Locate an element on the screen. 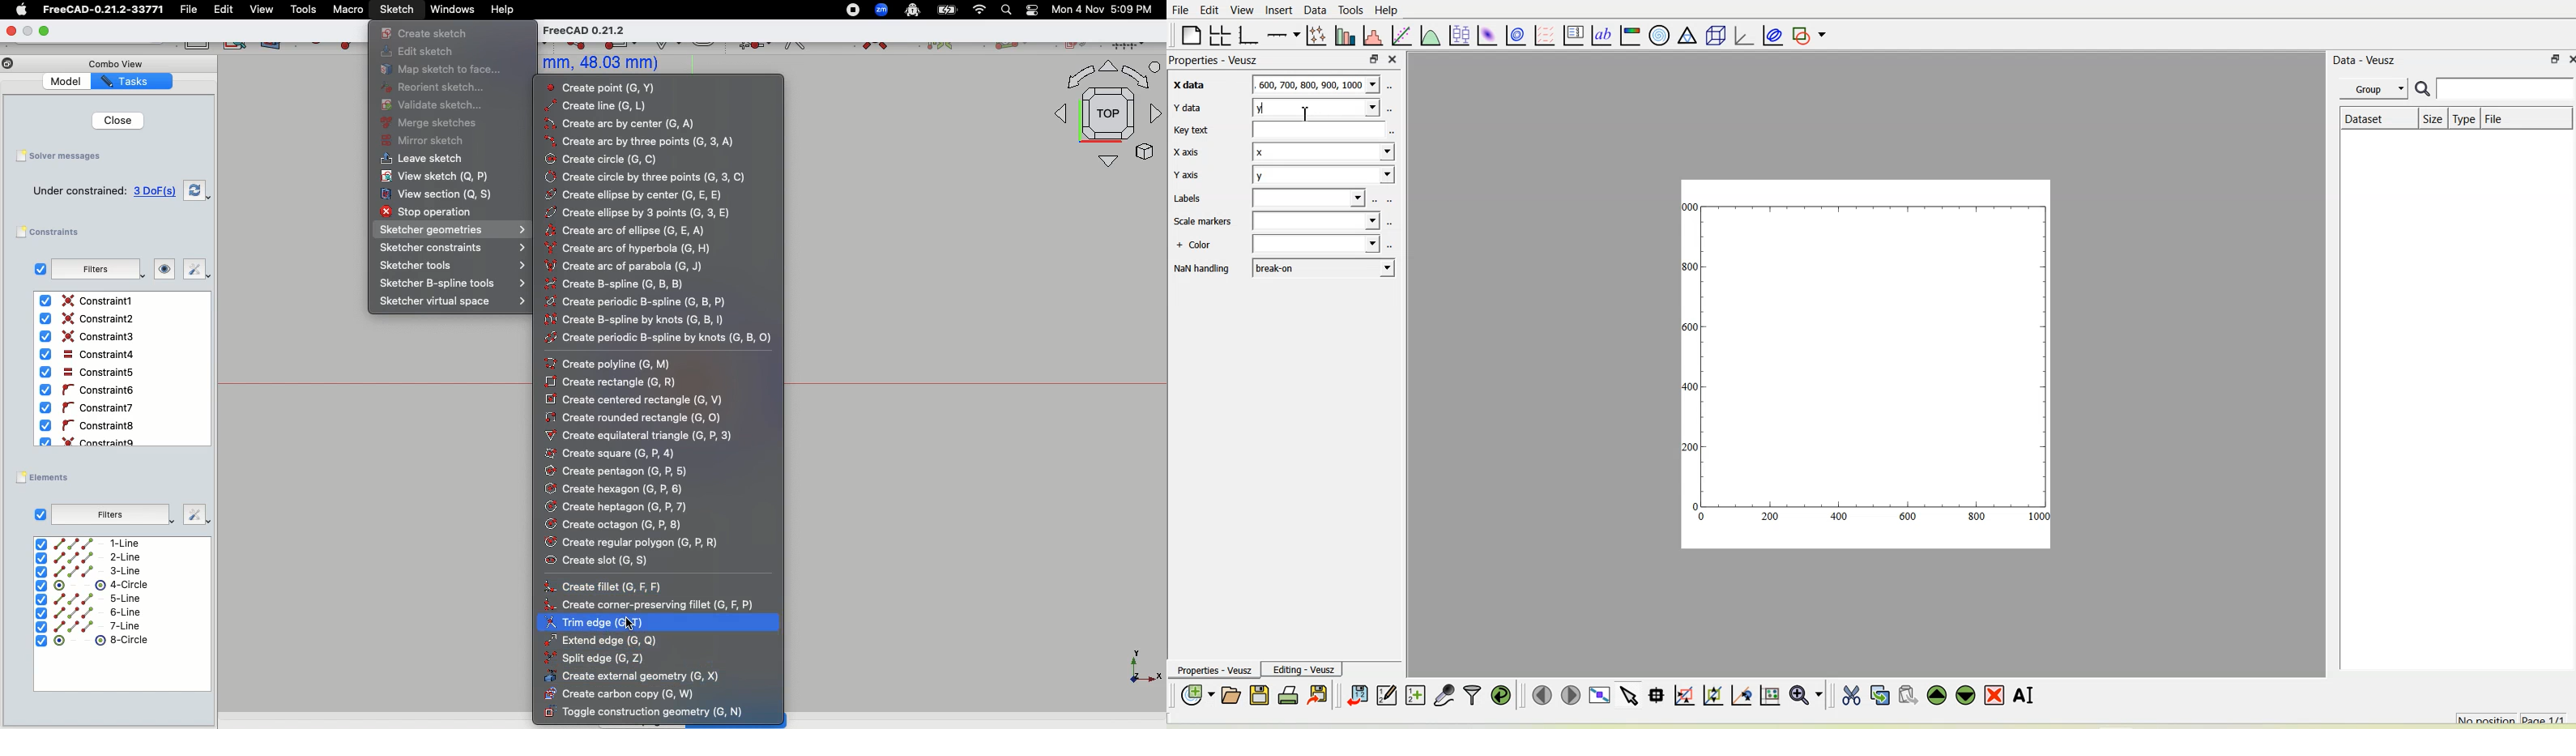  Sketcher geometries is located at coordinates (454, 231).